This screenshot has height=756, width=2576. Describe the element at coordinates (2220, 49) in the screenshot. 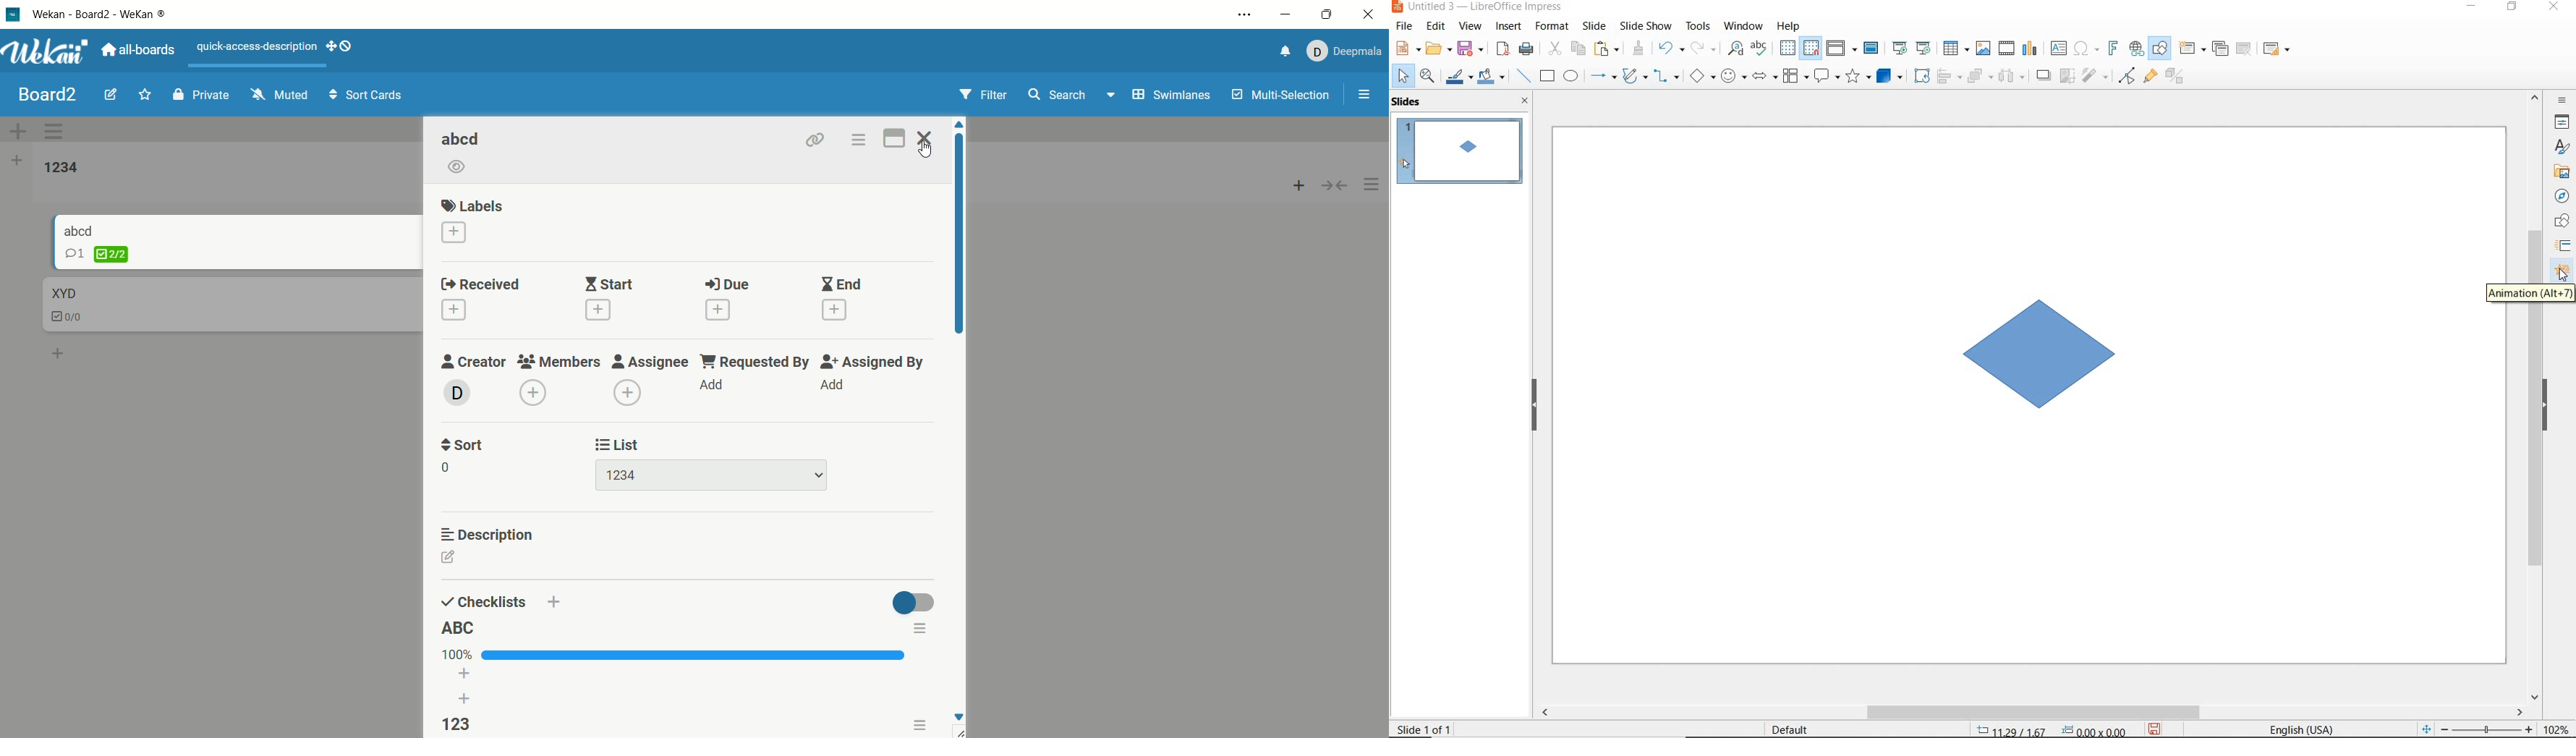

I see `duplicate slide` at that location.